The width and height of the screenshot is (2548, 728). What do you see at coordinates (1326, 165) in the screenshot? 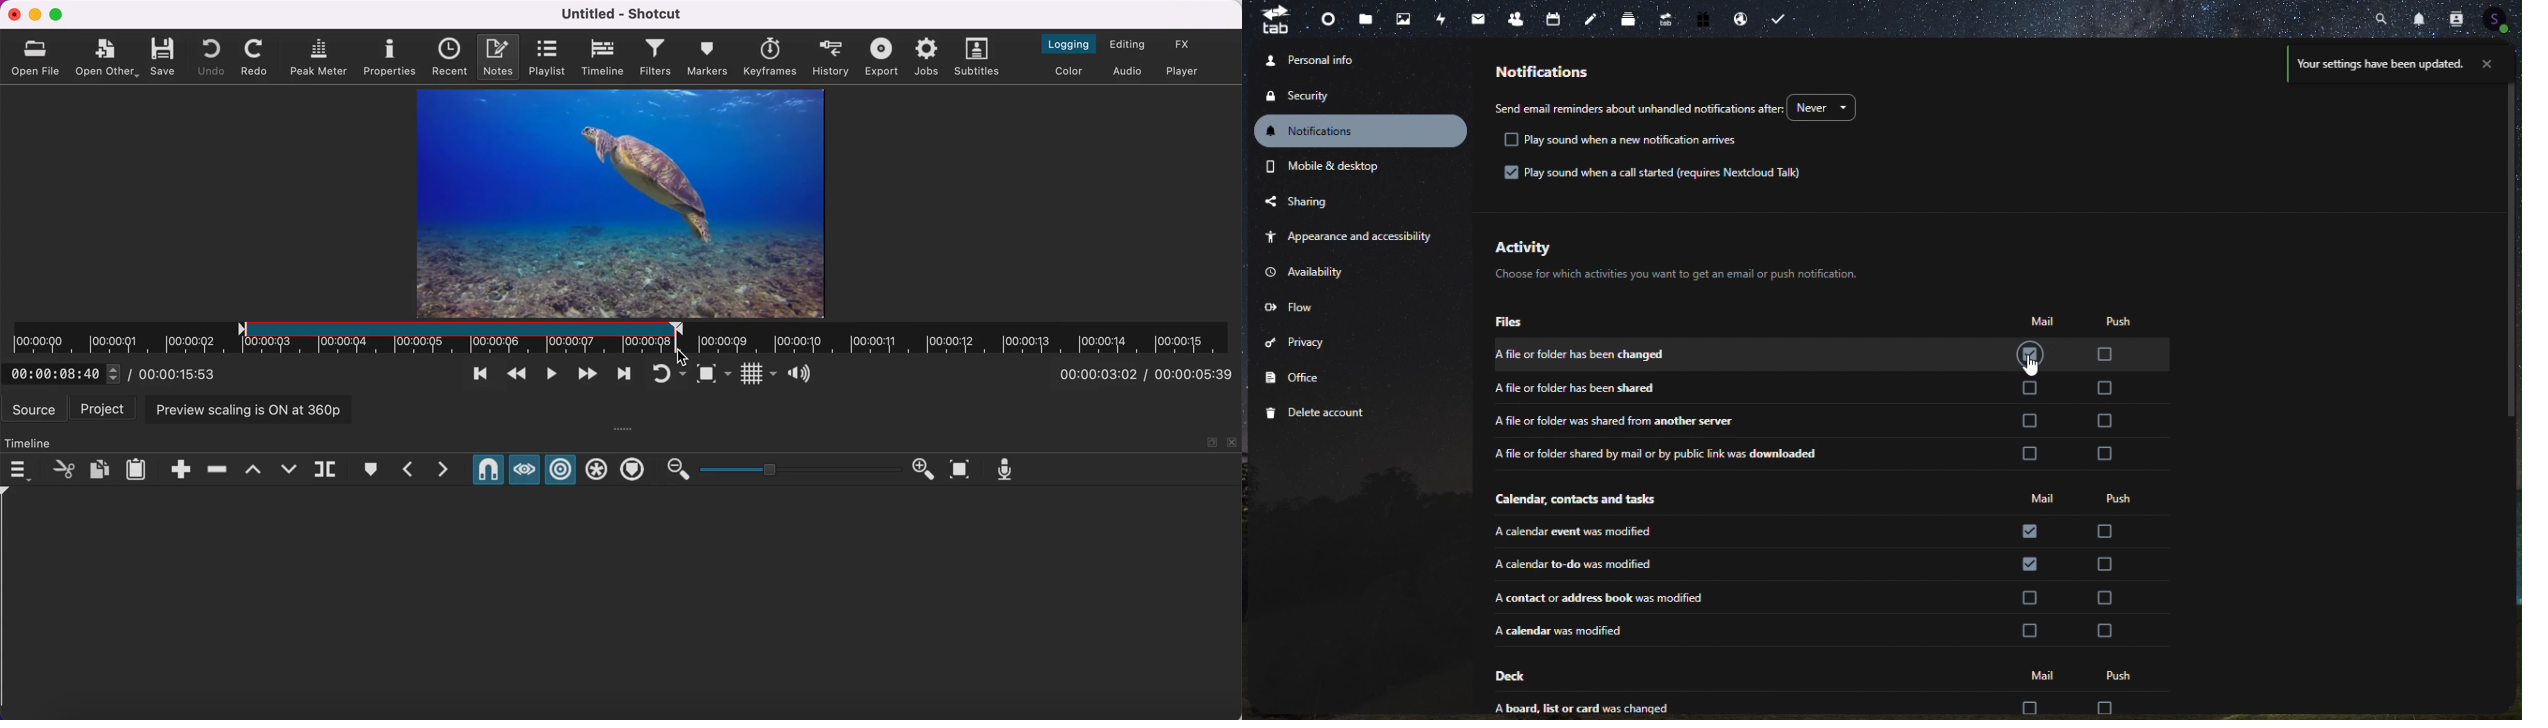
I see `mobile and desktop` at bounding box center [1326, 165].